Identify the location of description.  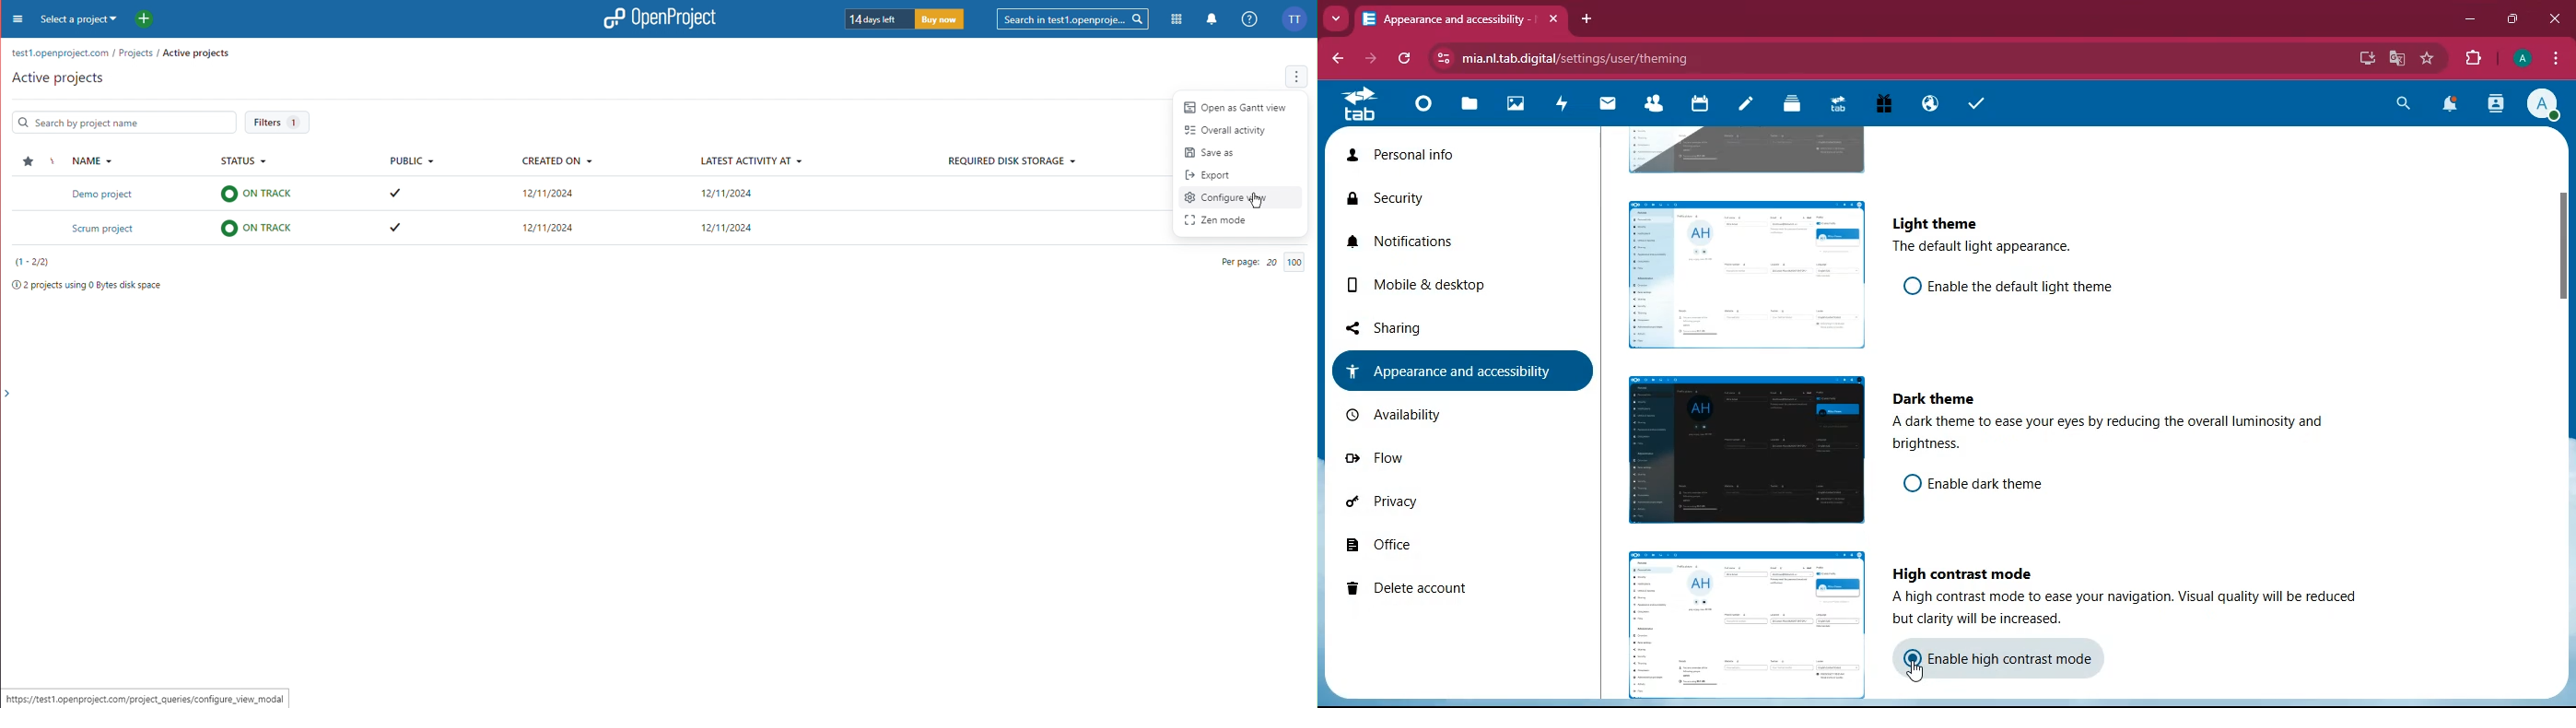
(2132, 610).